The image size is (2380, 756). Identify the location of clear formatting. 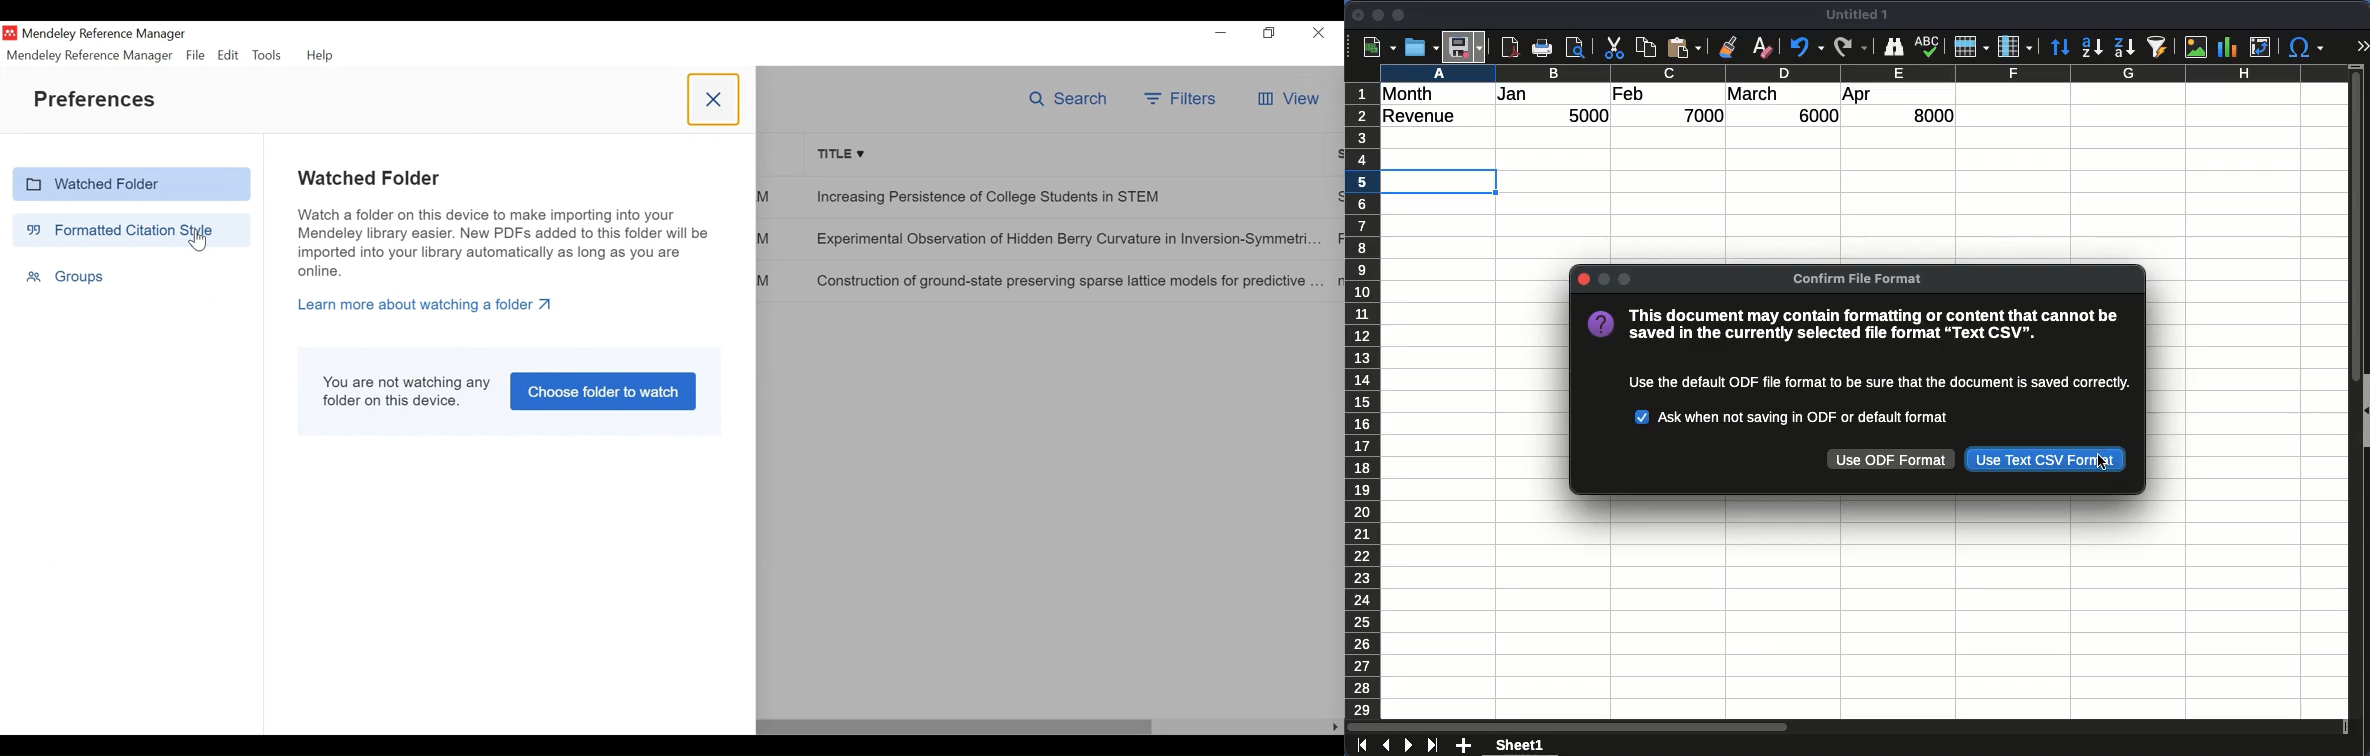
(1762, 47).